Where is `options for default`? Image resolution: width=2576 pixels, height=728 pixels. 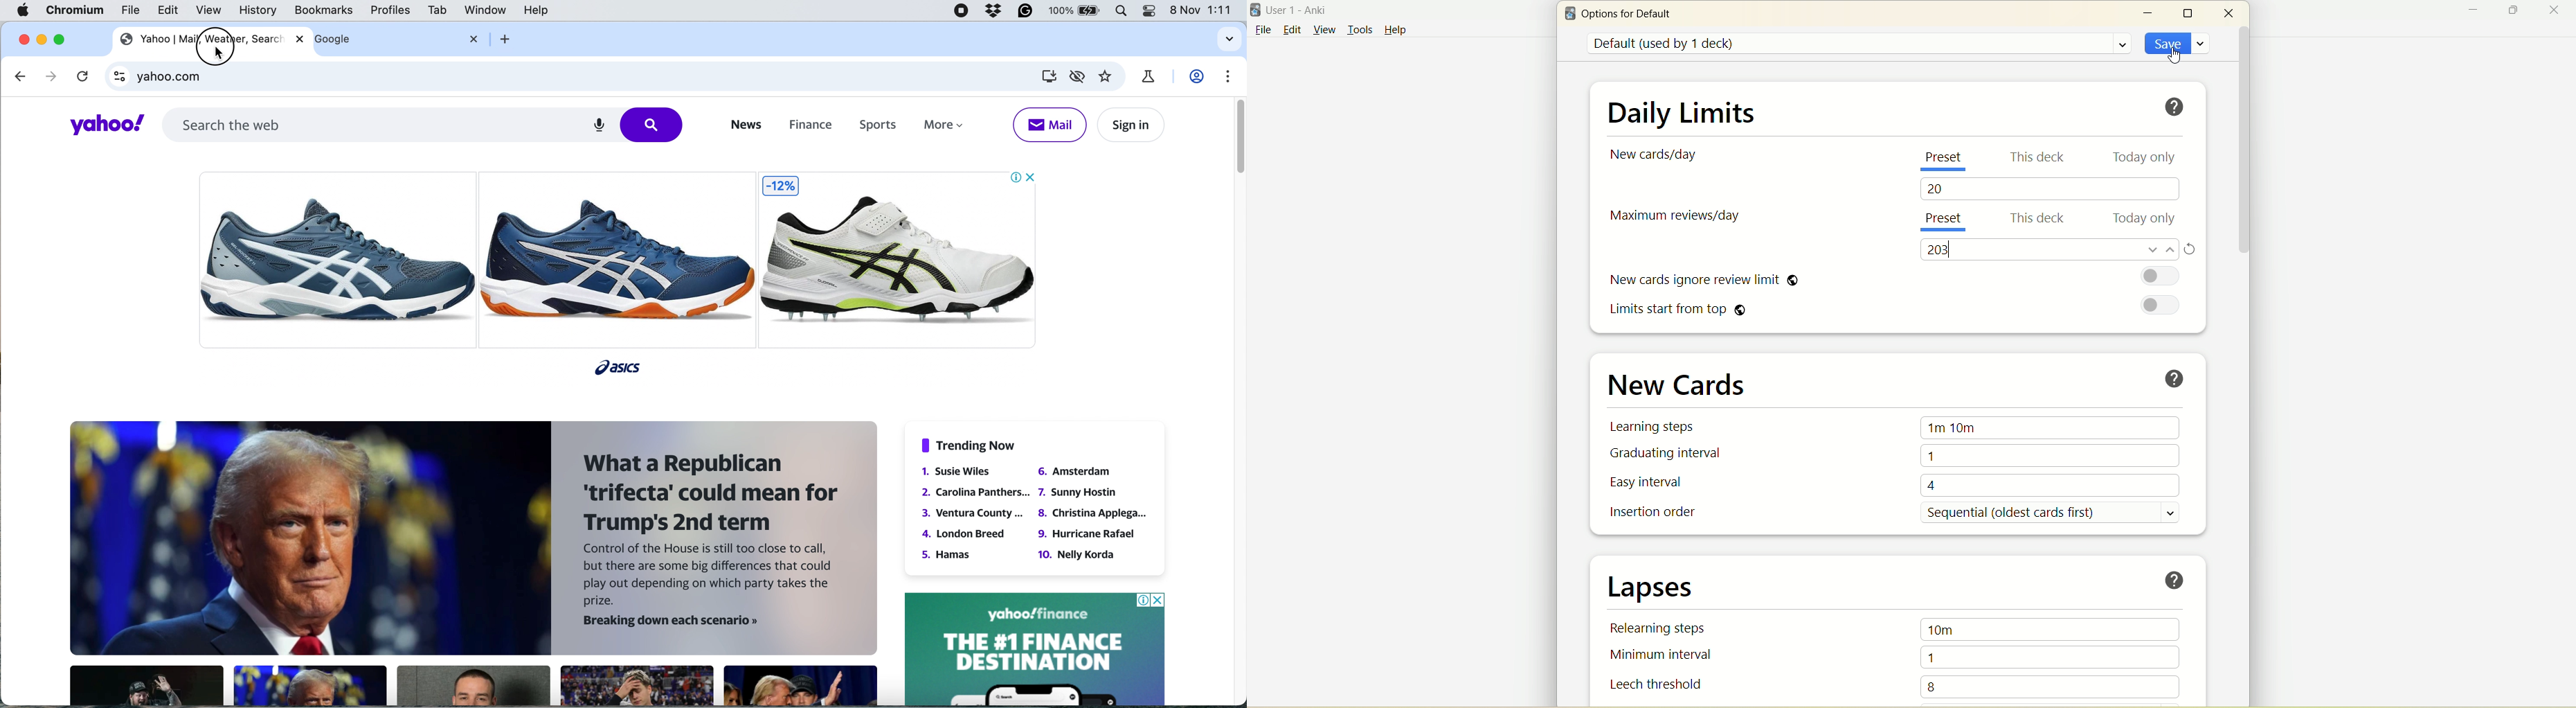
options for default is located at coordinates (1632, 16).